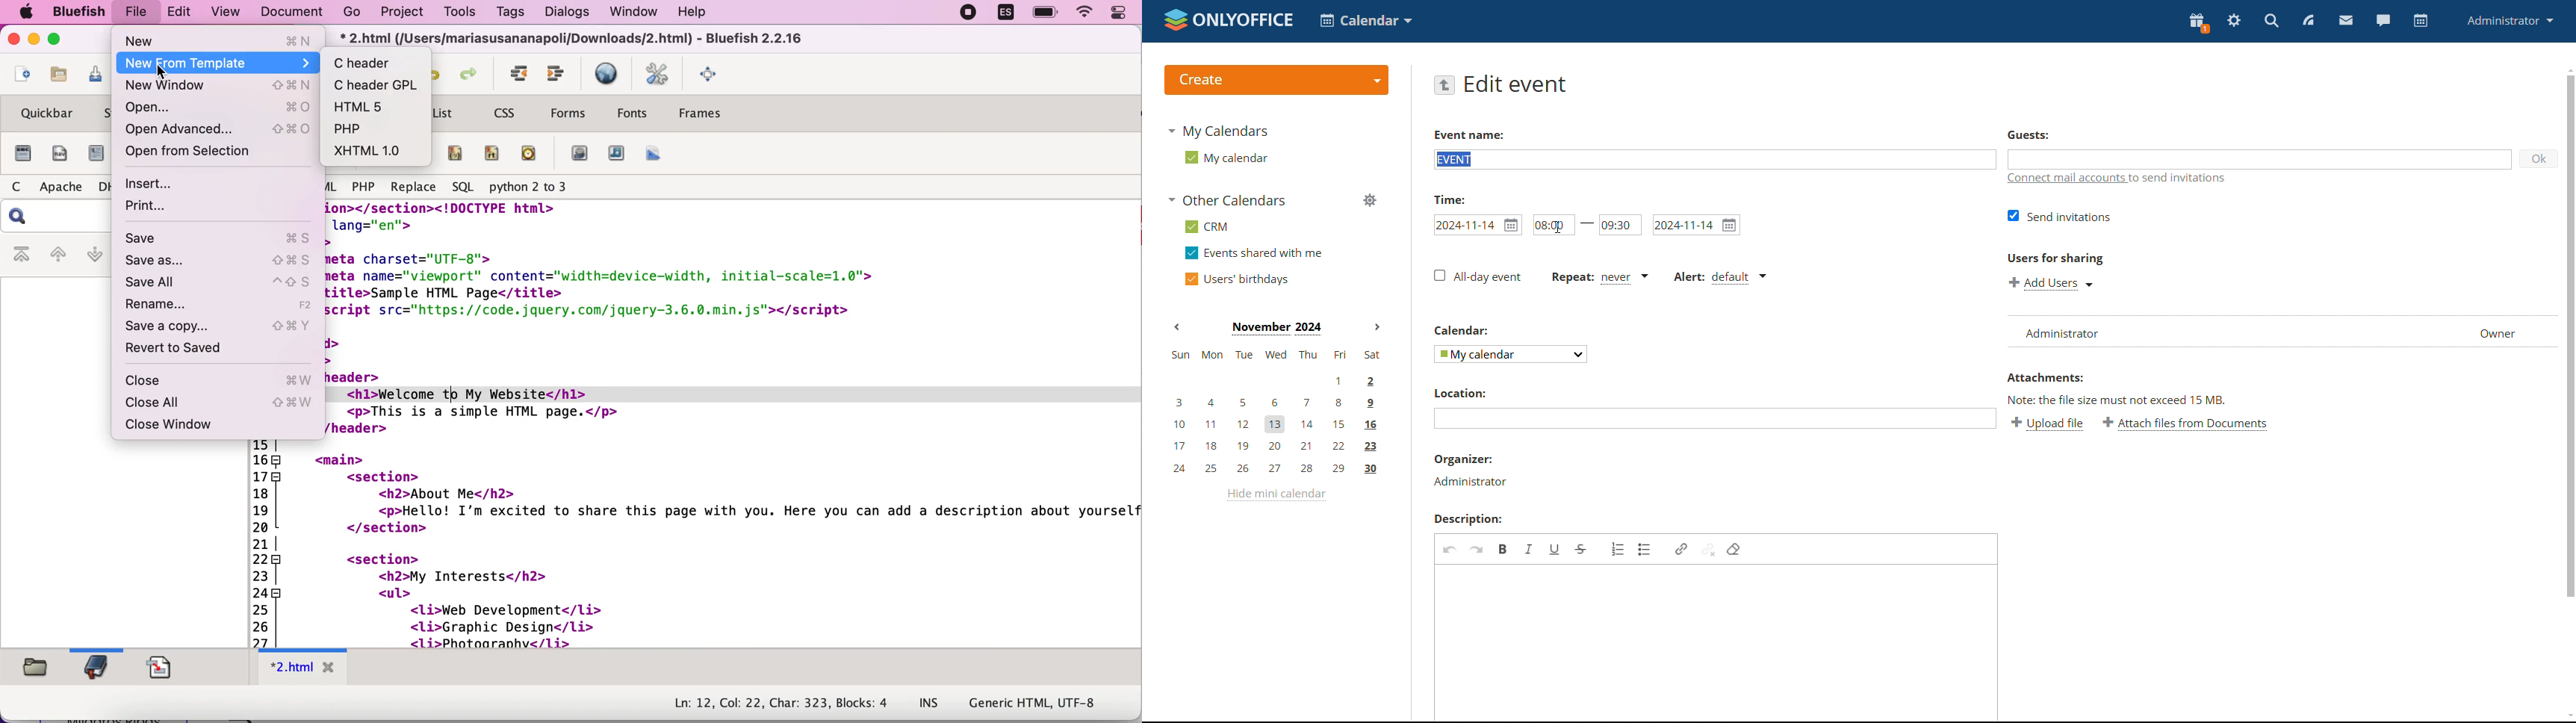 The width and height of the screenshot is (2576, 728). I want to click on panel control, so click(1123, 14).